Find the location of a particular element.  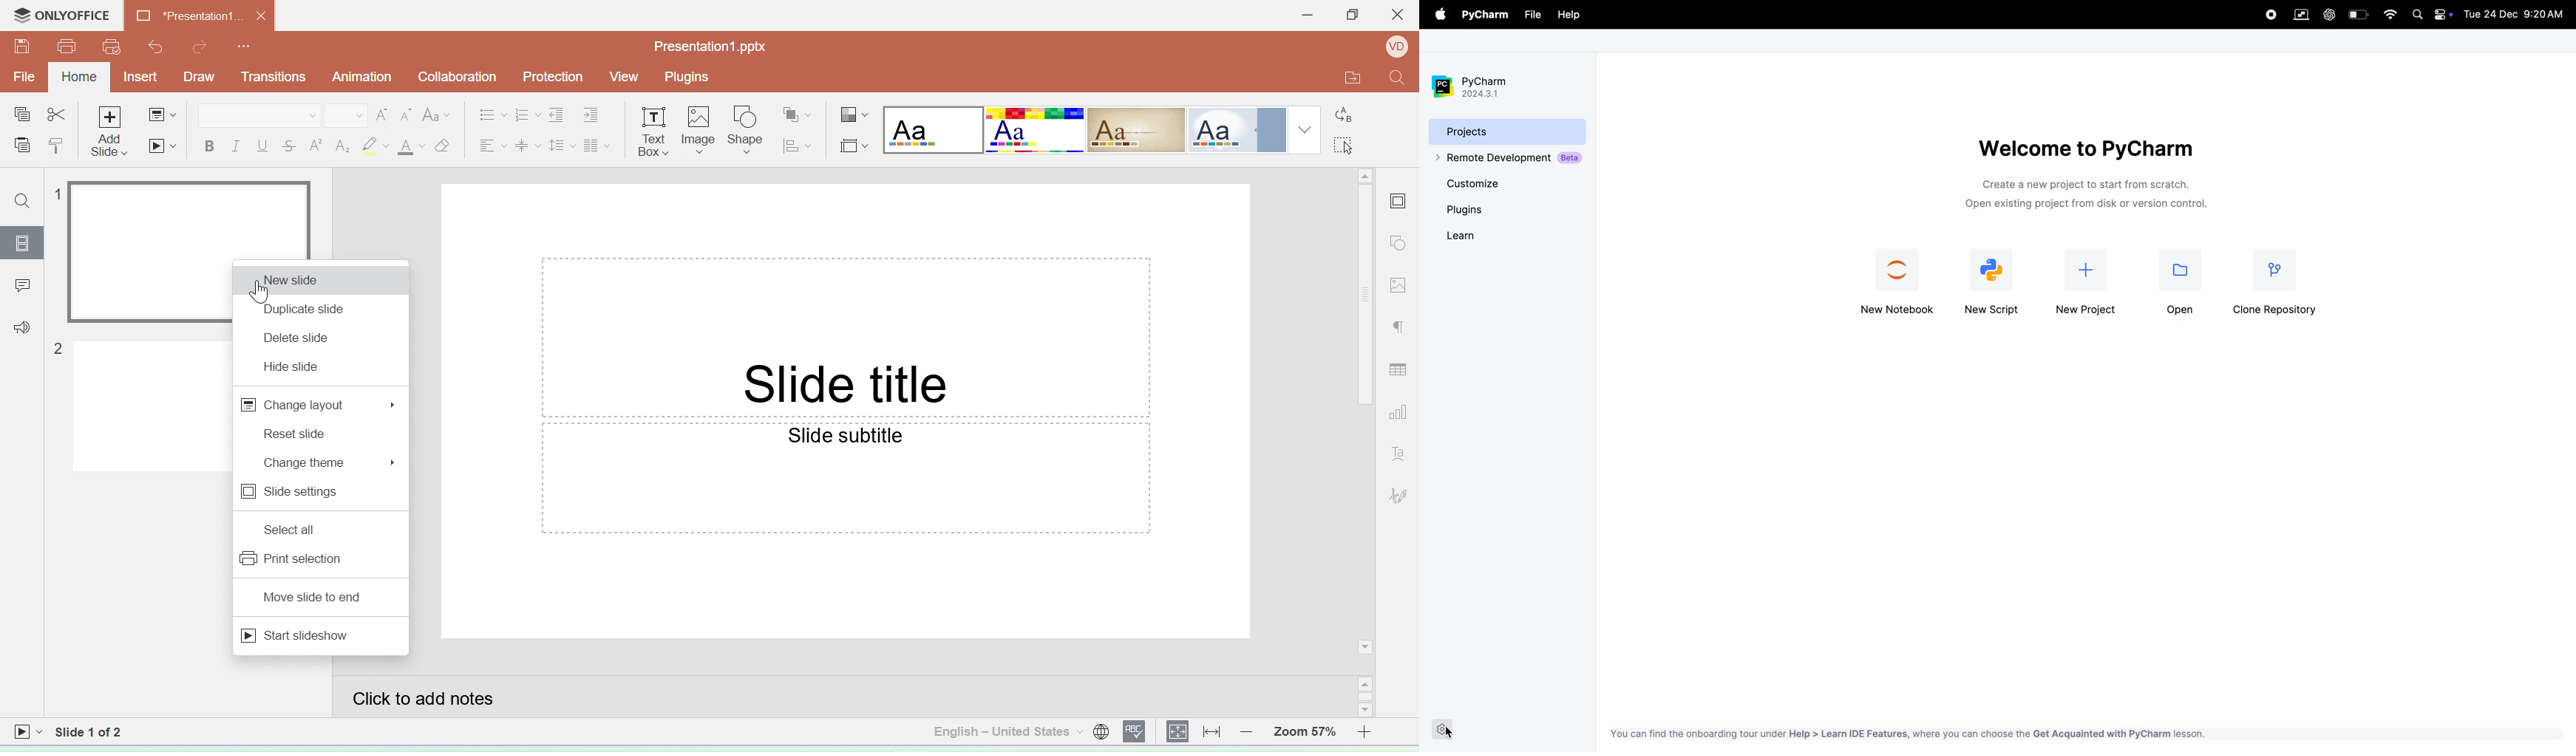

Animation is located at coordinates (364, 77).